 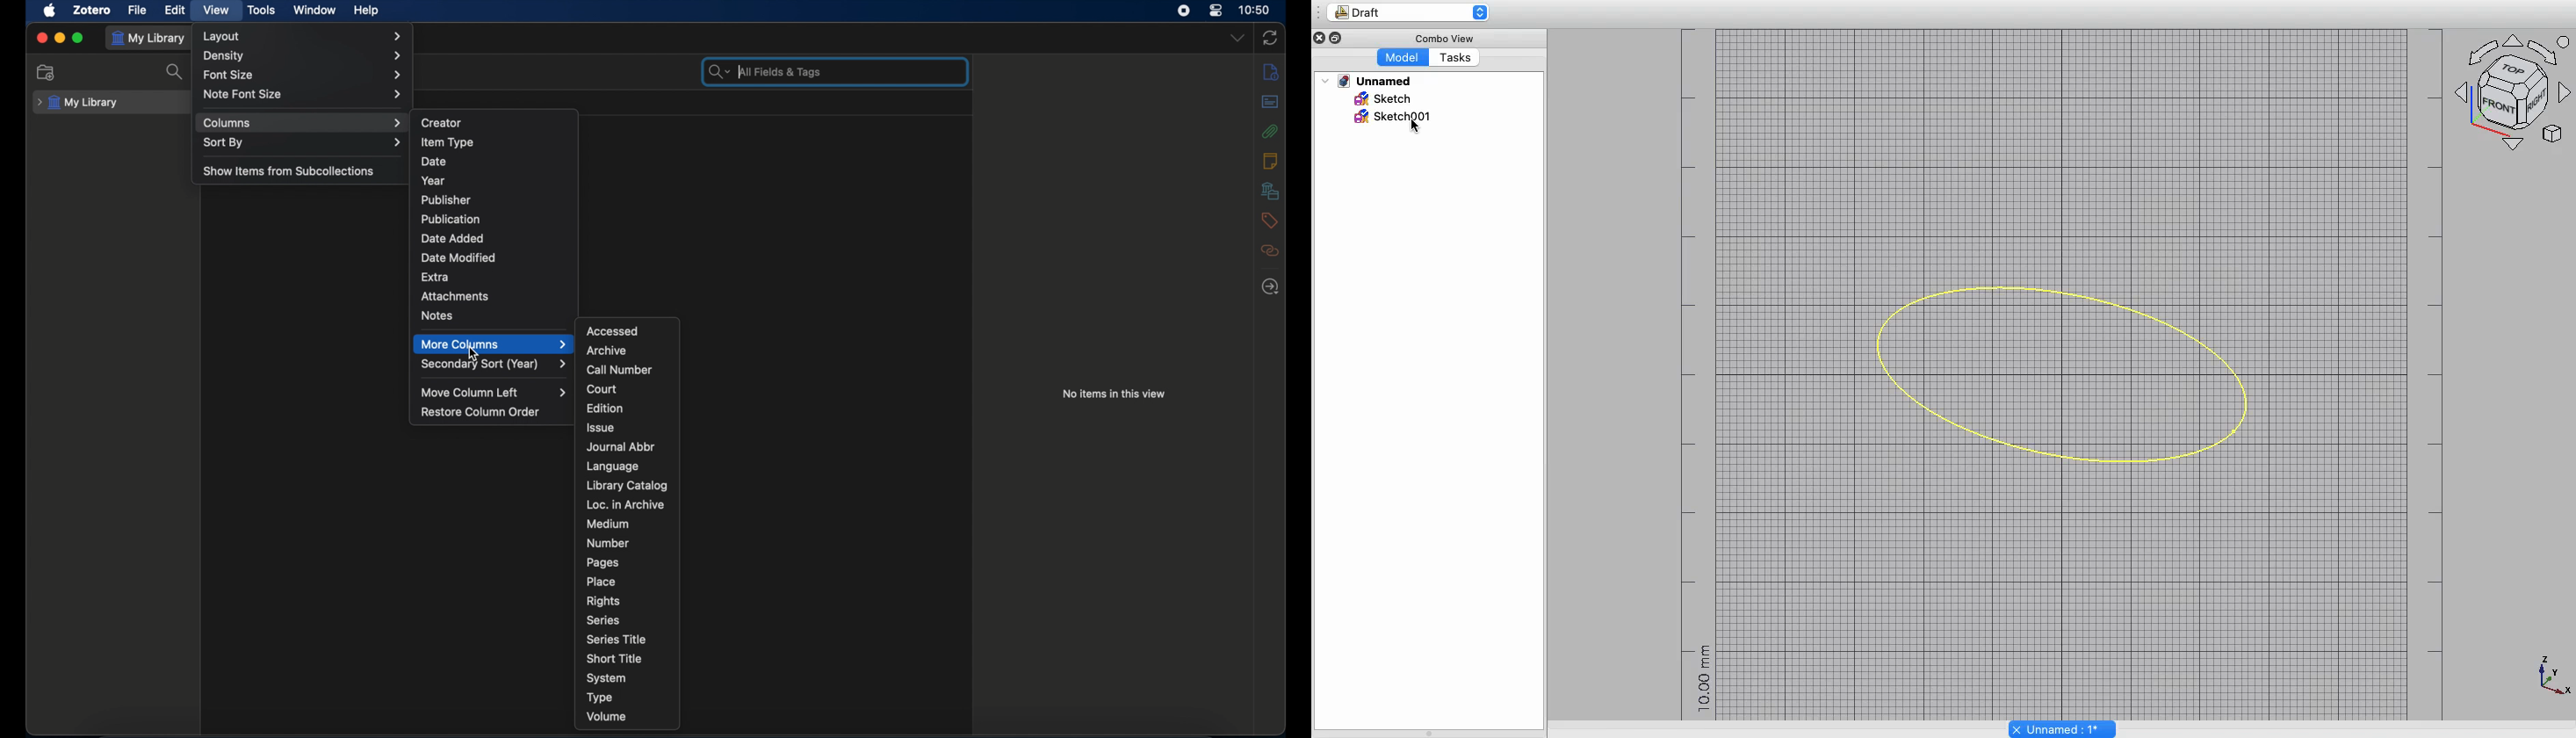 I want to click on Model , so click(x=1401, y=58).